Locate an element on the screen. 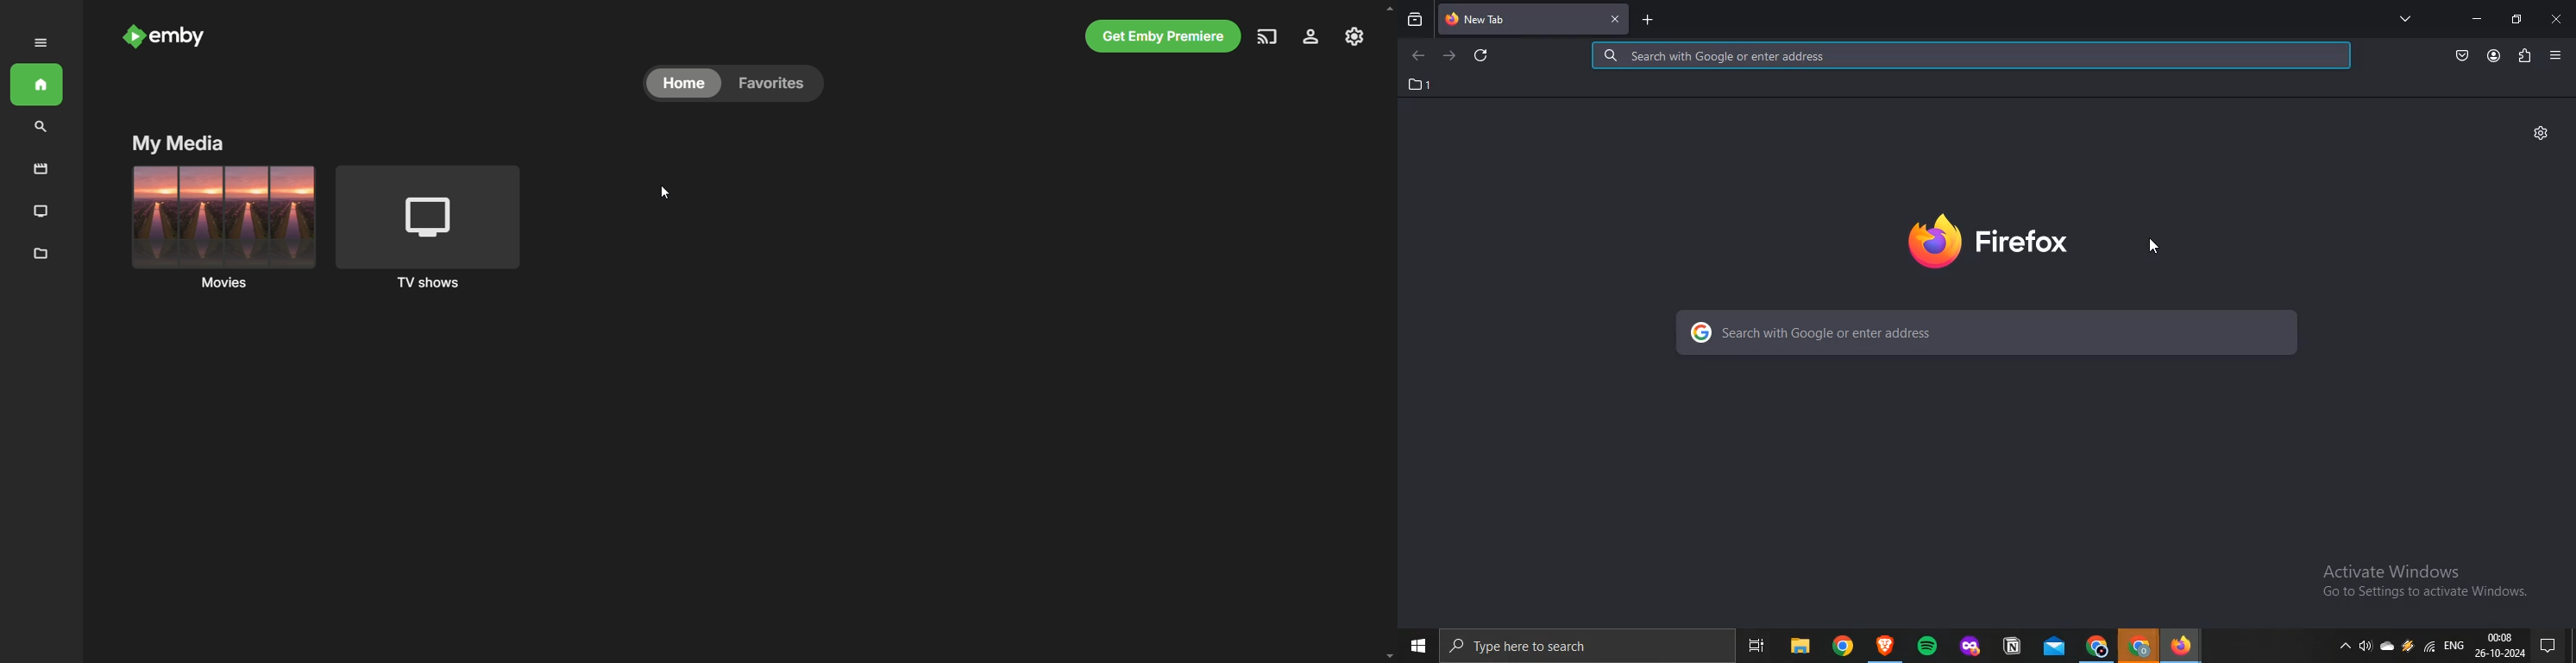 The width and height of the screenshot is (2576, 672). my media is located at coordinates (176, 144).